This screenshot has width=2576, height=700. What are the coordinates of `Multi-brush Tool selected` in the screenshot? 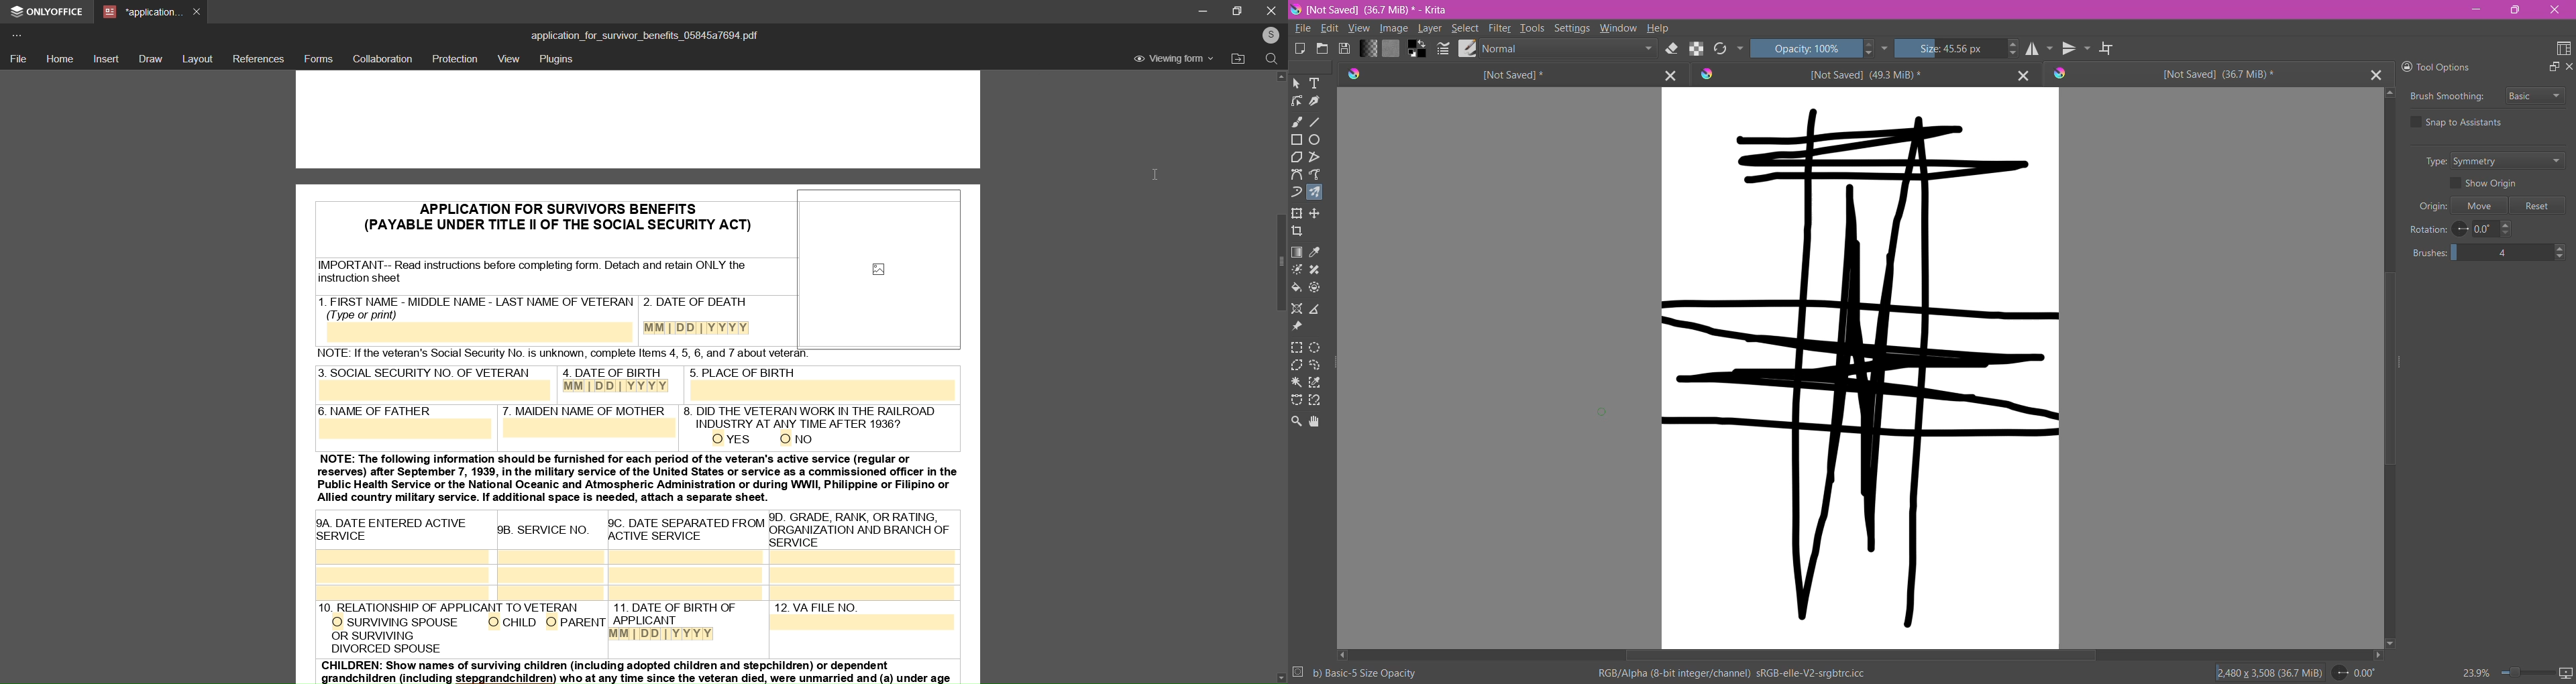 It's located at (1313, 193).